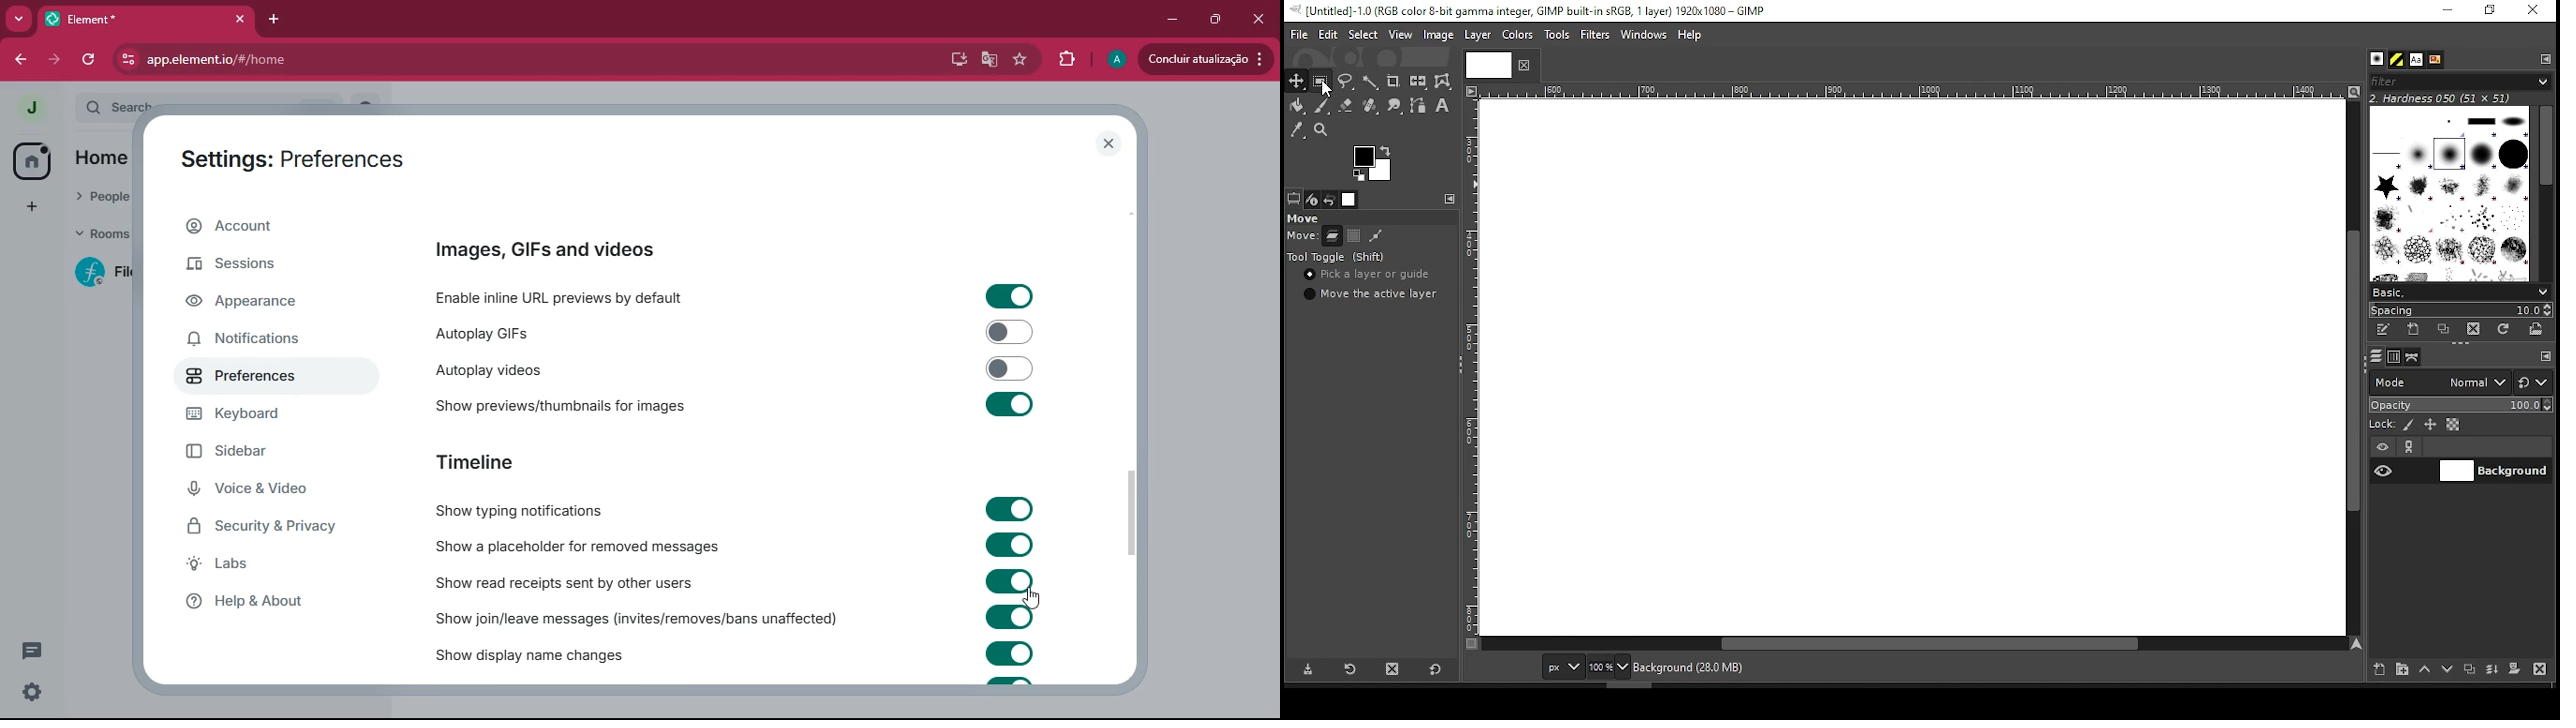  I want to click on device status, so click(1312, 199).